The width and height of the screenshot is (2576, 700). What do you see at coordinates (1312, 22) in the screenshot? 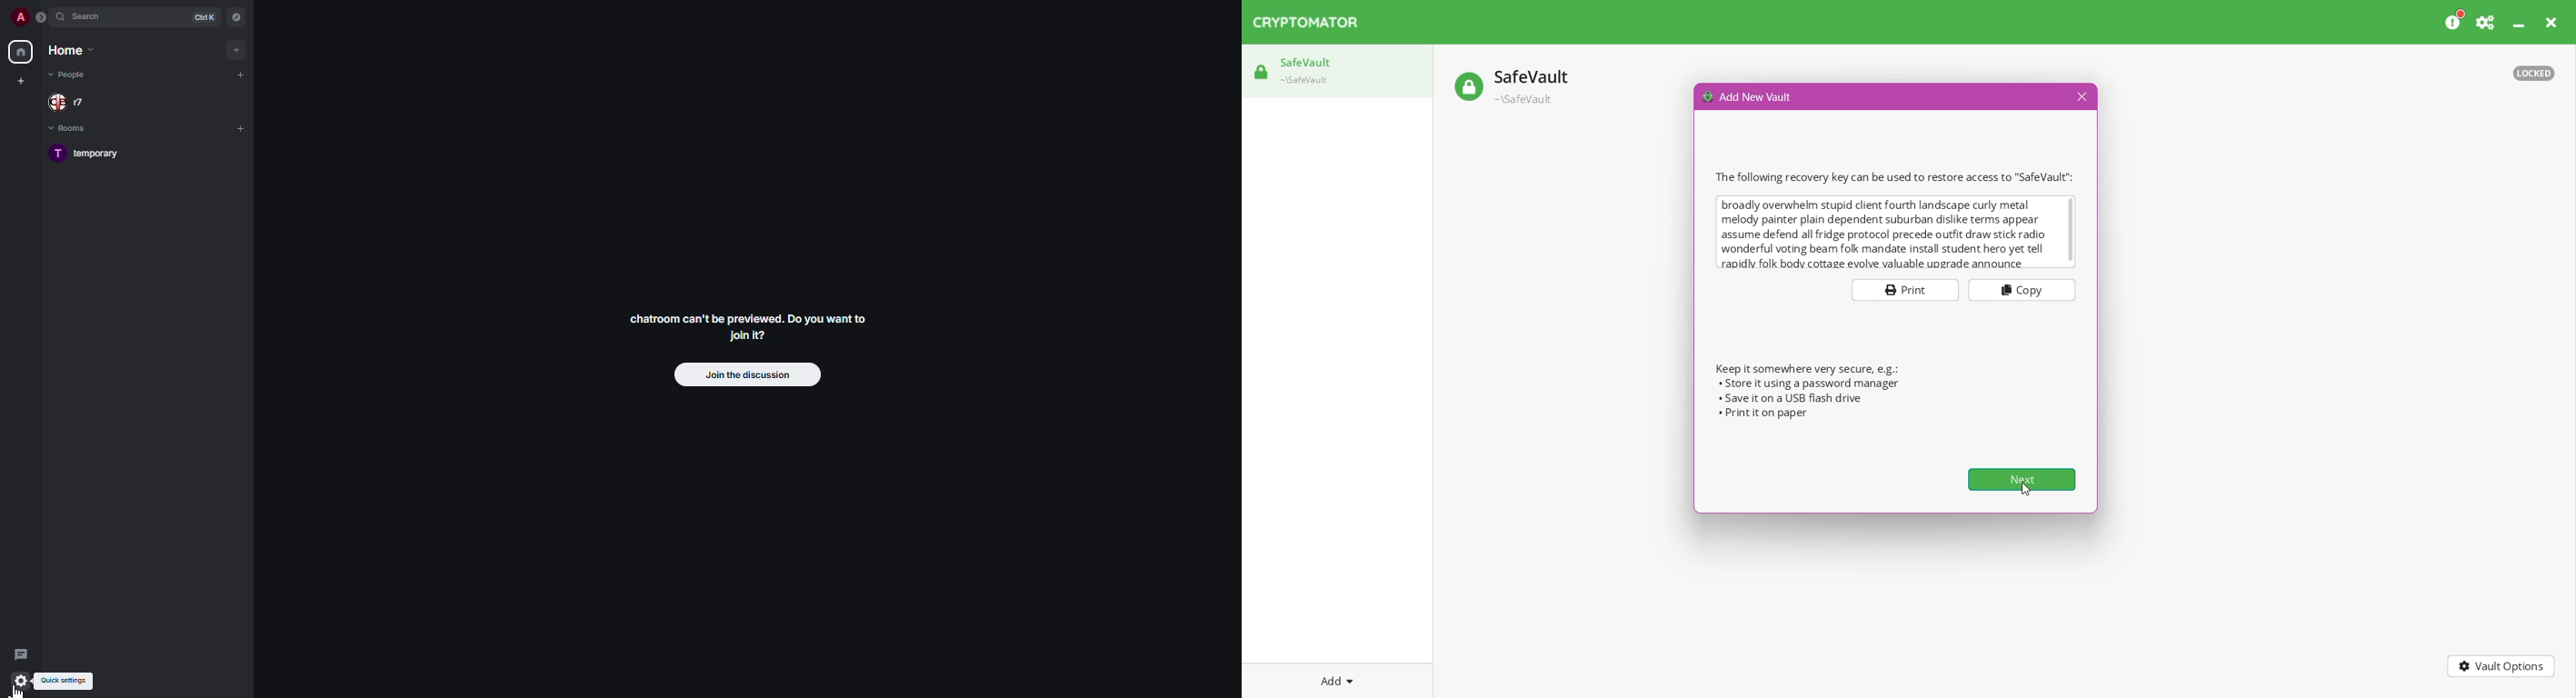
I see `CRYPTOMATOR Application Name` at bounding box center [1312, 22].